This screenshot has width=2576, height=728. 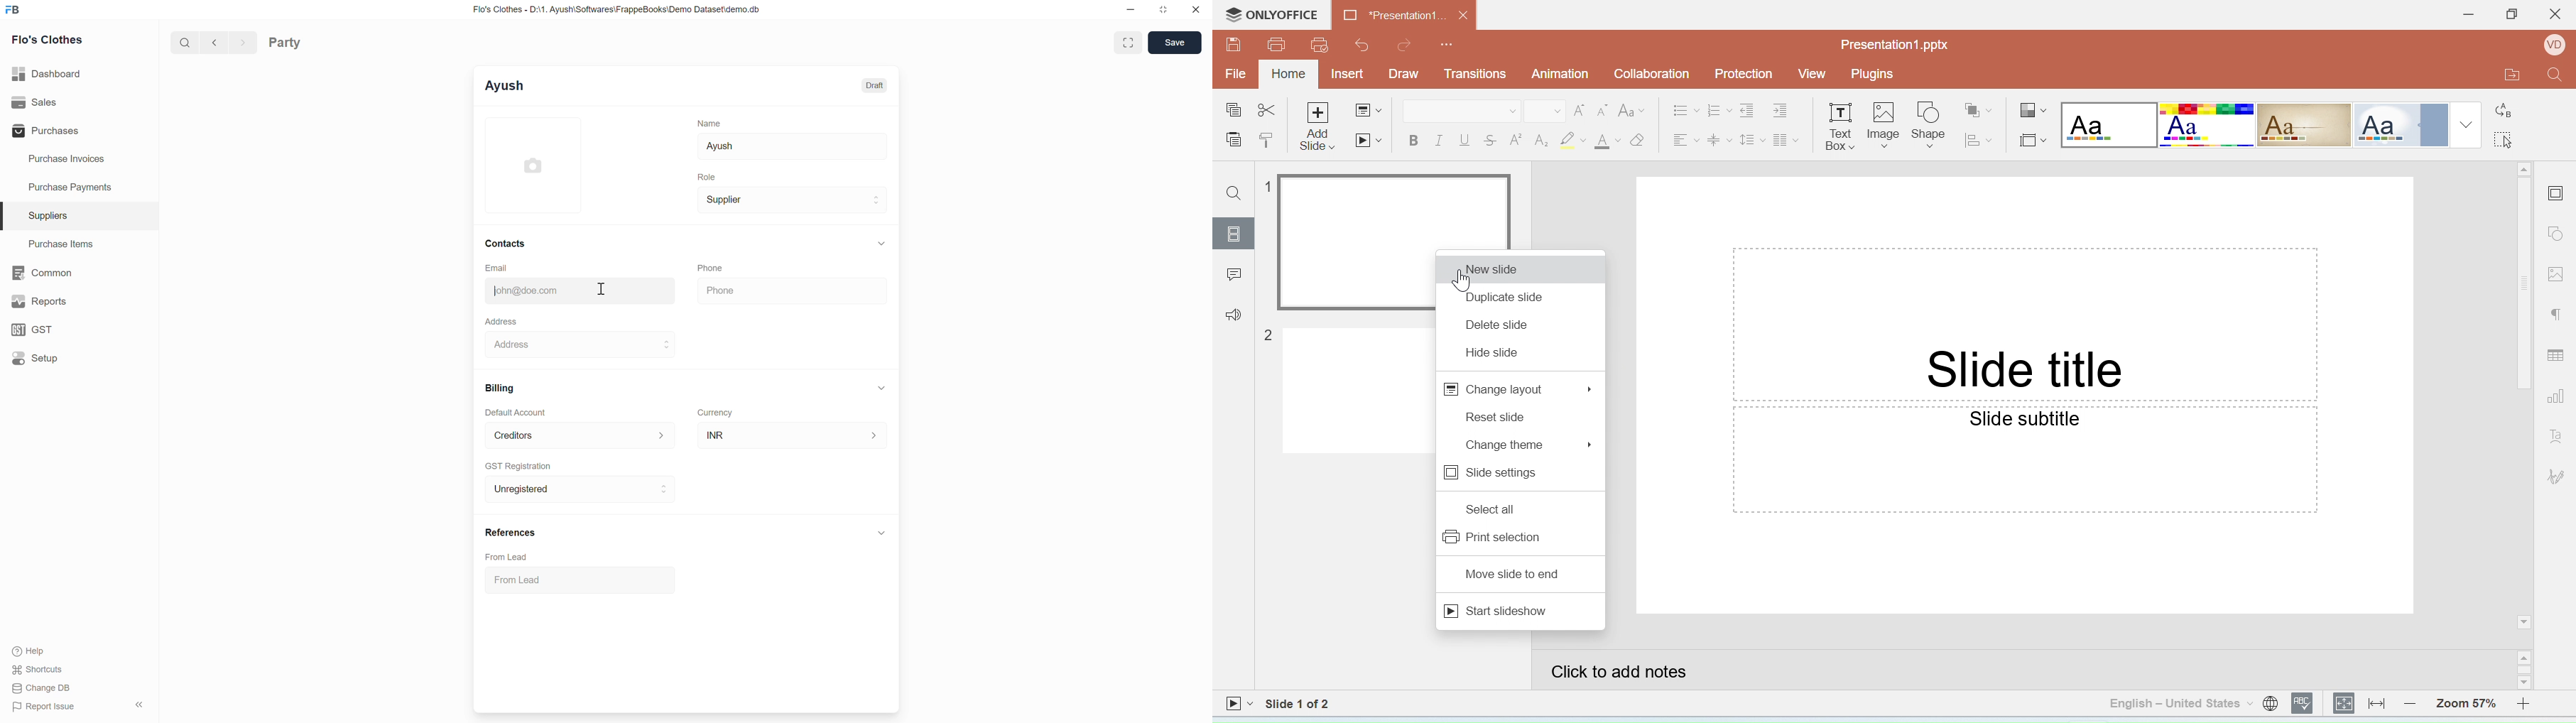 What do you see at coordinates (1405, 14) in the screenshot?
I see `Document name` at bounding box center [1405, 14].